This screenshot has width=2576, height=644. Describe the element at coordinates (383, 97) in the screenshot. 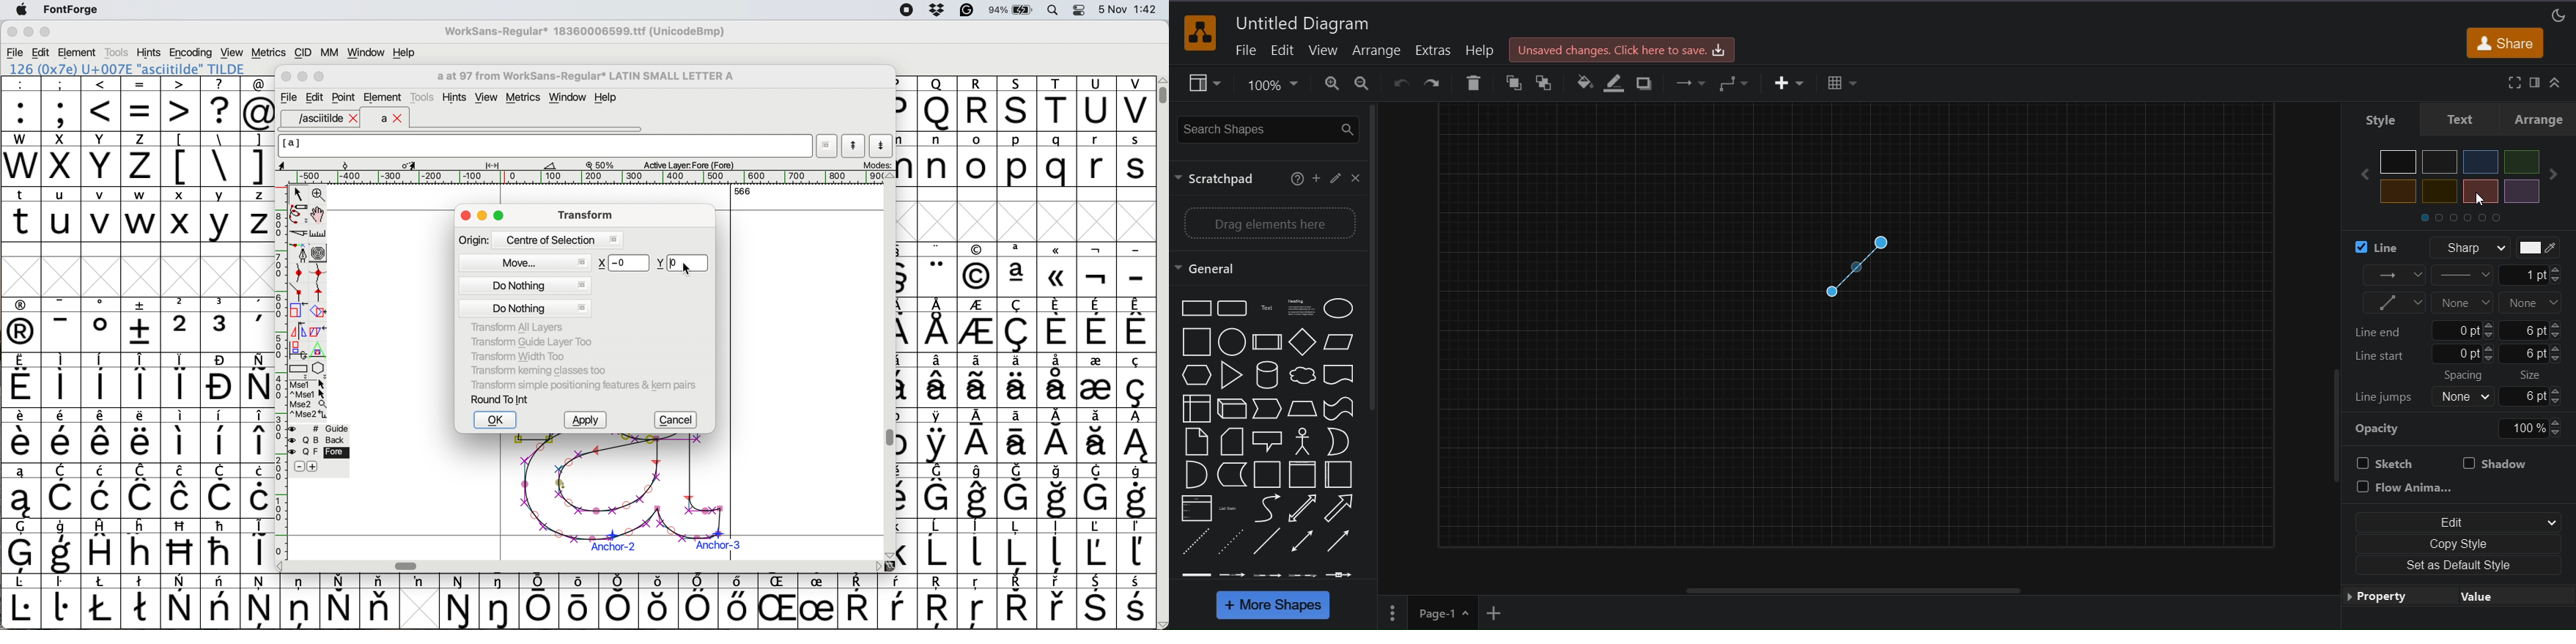

I see `element` at that location.